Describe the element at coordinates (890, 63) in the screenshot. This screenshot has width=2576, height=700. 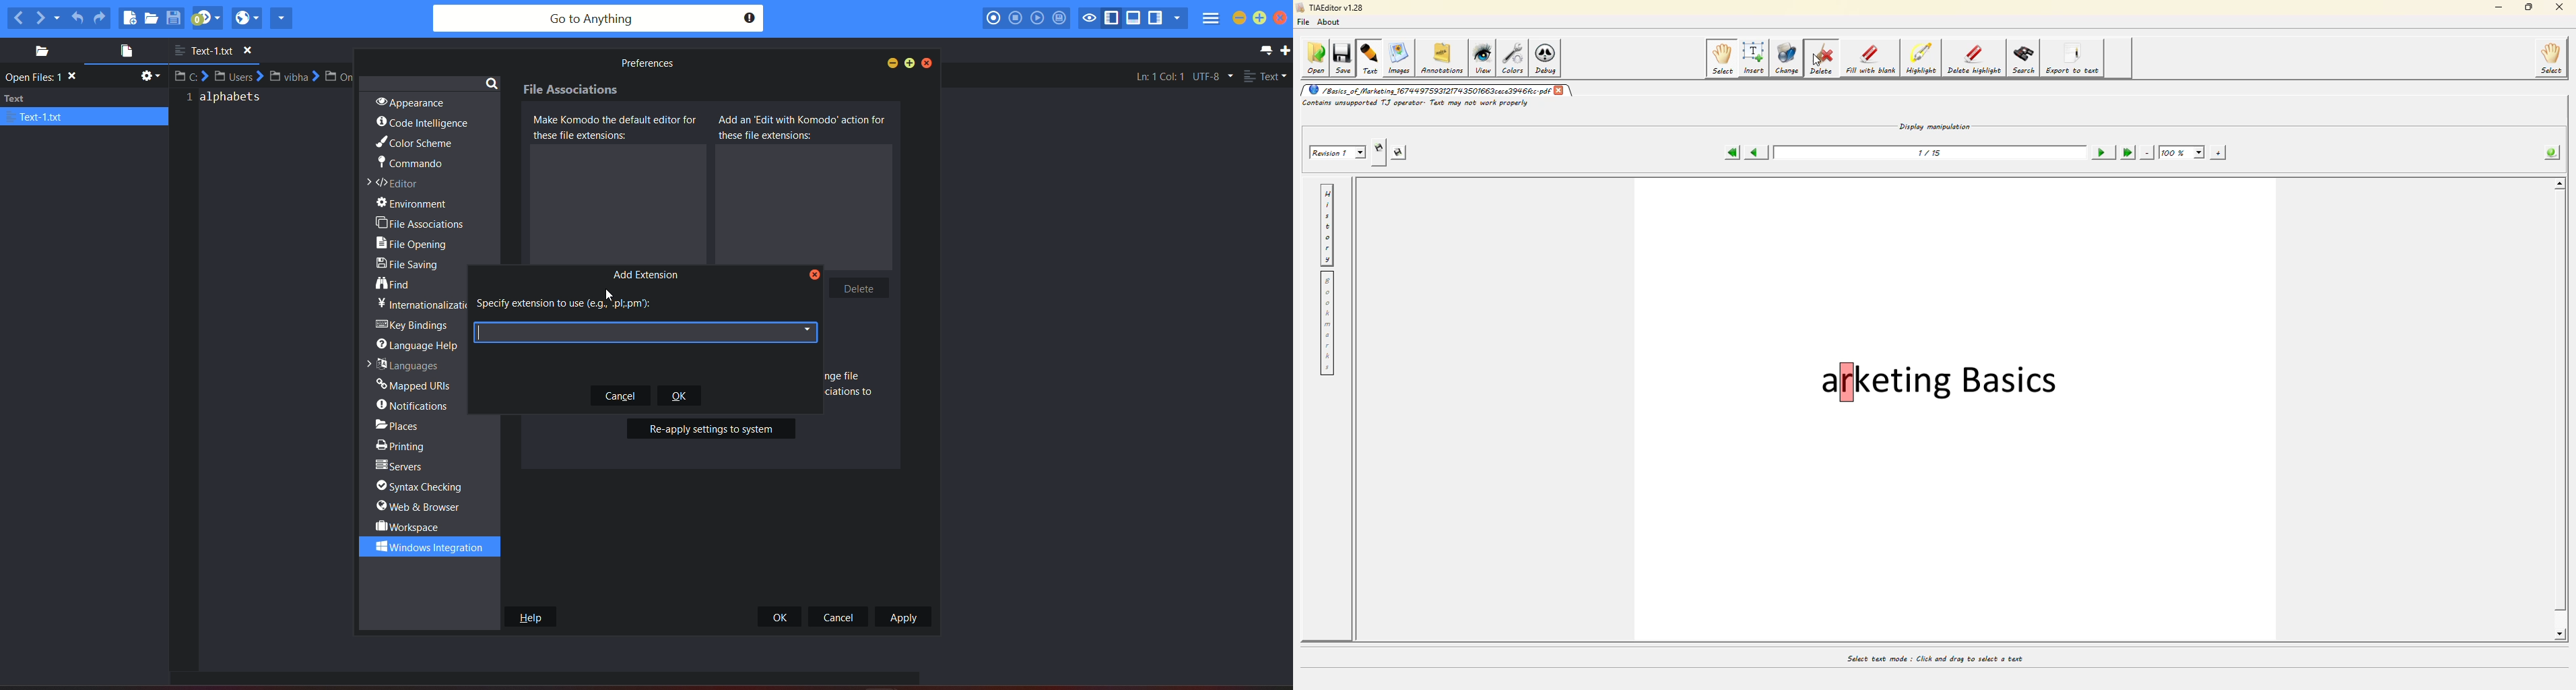
I see `minimize` at that location.